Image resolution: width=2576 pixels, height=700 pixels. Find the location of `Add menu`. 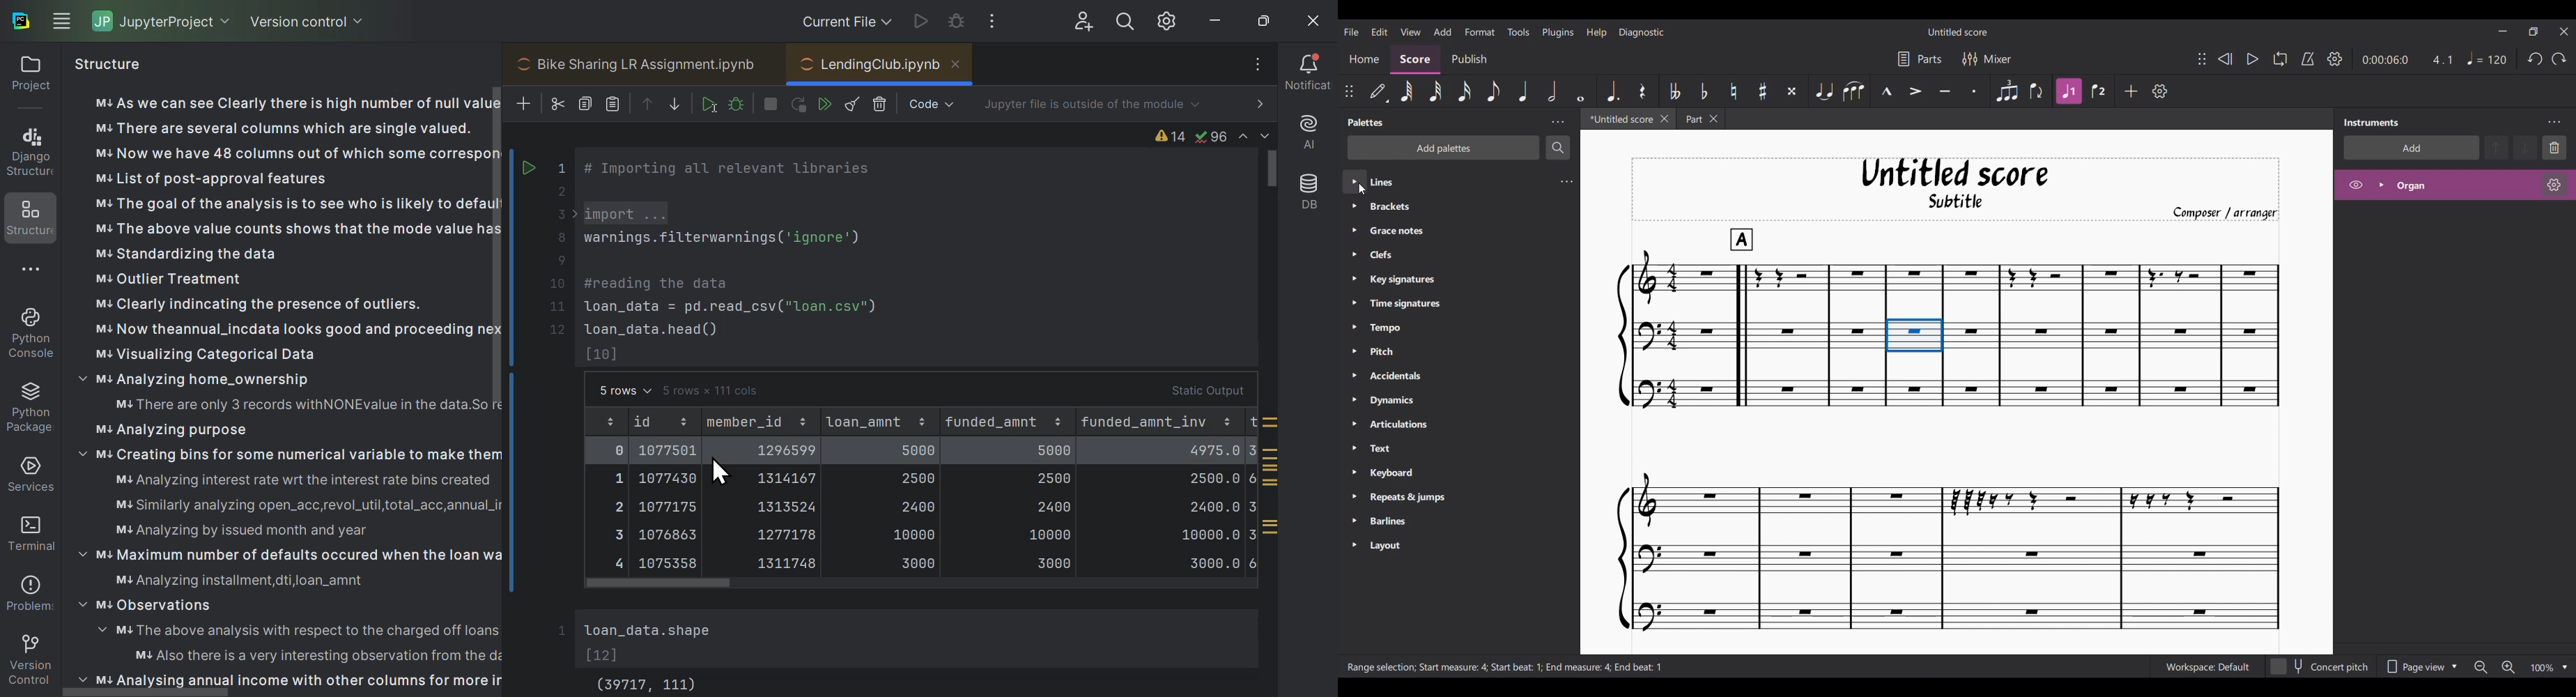

Add menu is located at coordinates (1442, 31).